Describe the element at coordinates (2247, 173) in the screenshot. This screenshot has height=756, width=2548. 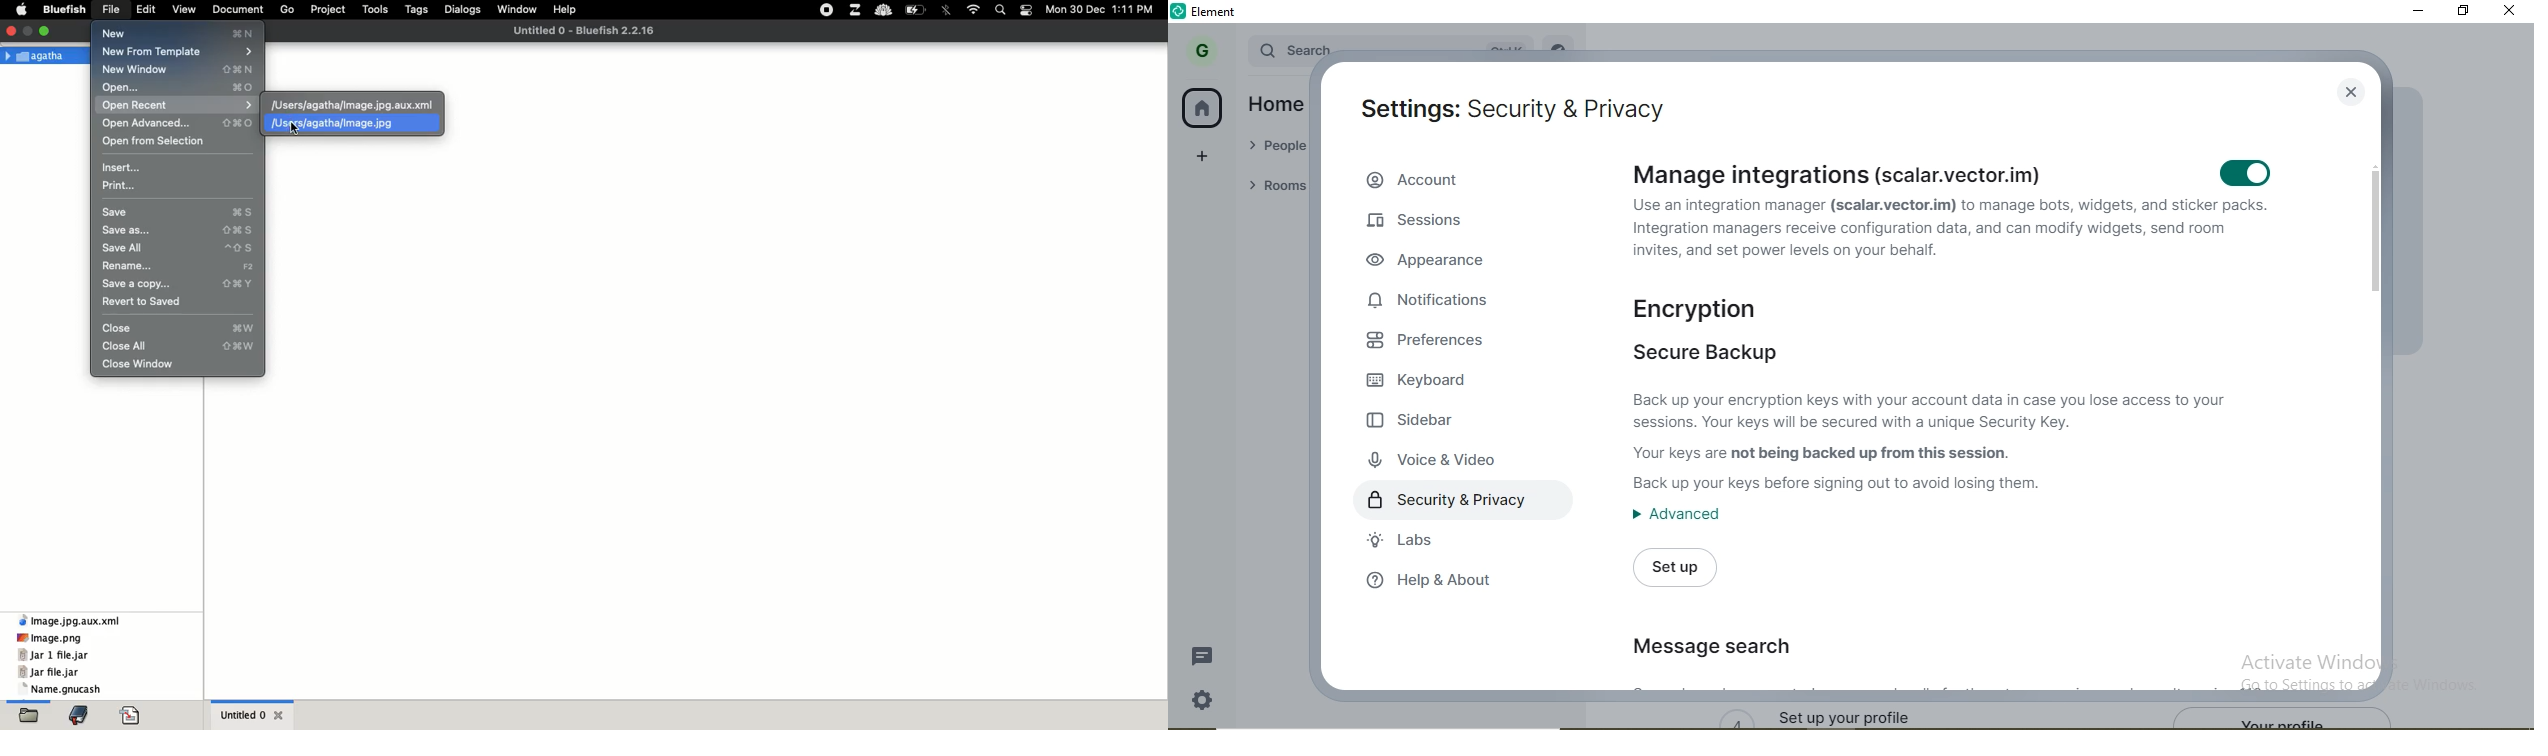
I see `on/off` at that location.